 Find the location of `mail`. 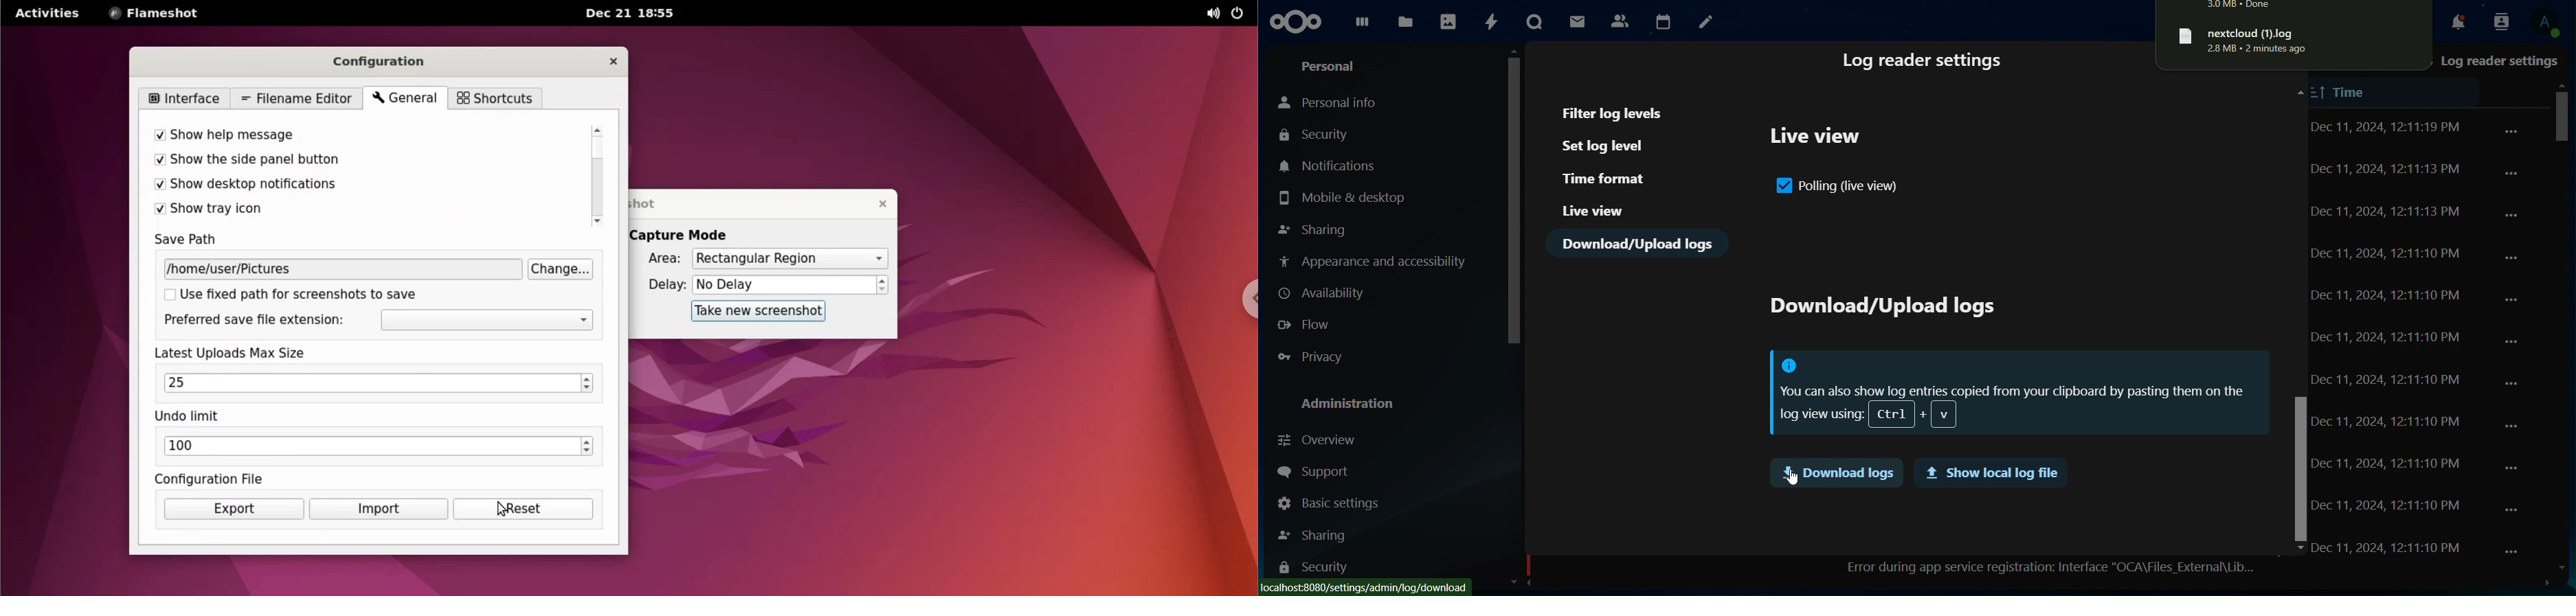

mail is located at coordinates (1576, 22).